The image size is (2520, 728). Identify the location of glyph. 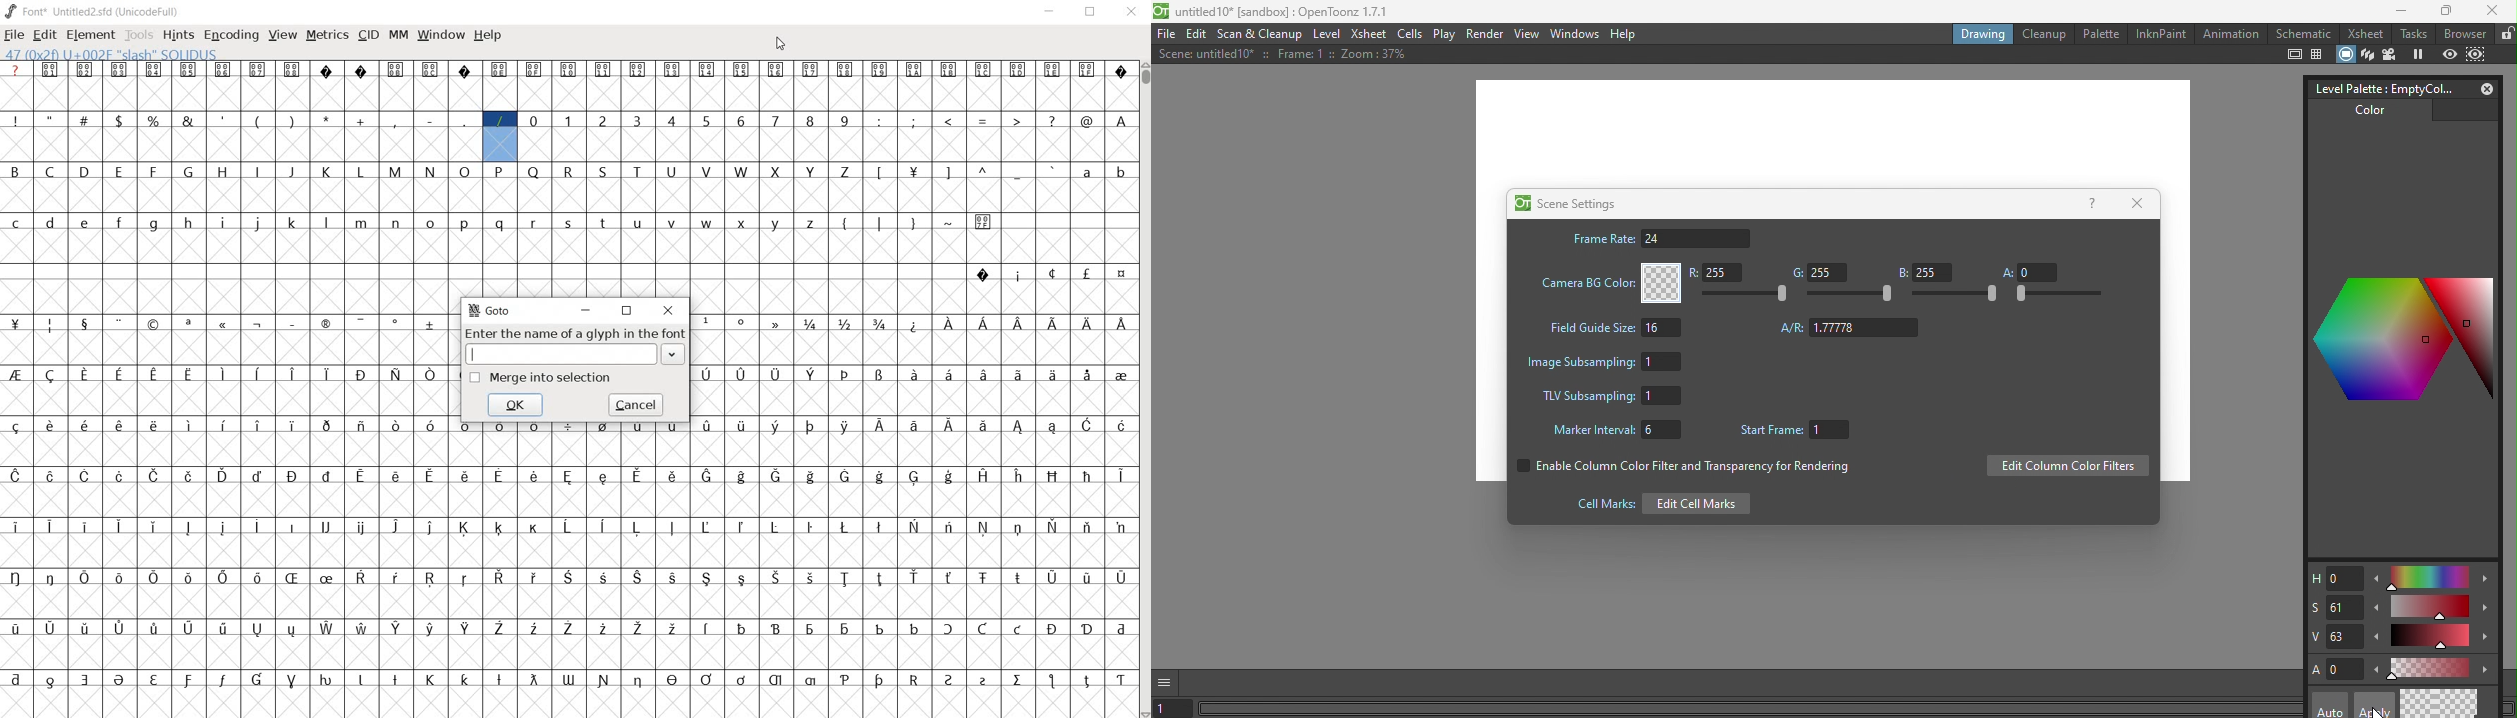
(223, 71).